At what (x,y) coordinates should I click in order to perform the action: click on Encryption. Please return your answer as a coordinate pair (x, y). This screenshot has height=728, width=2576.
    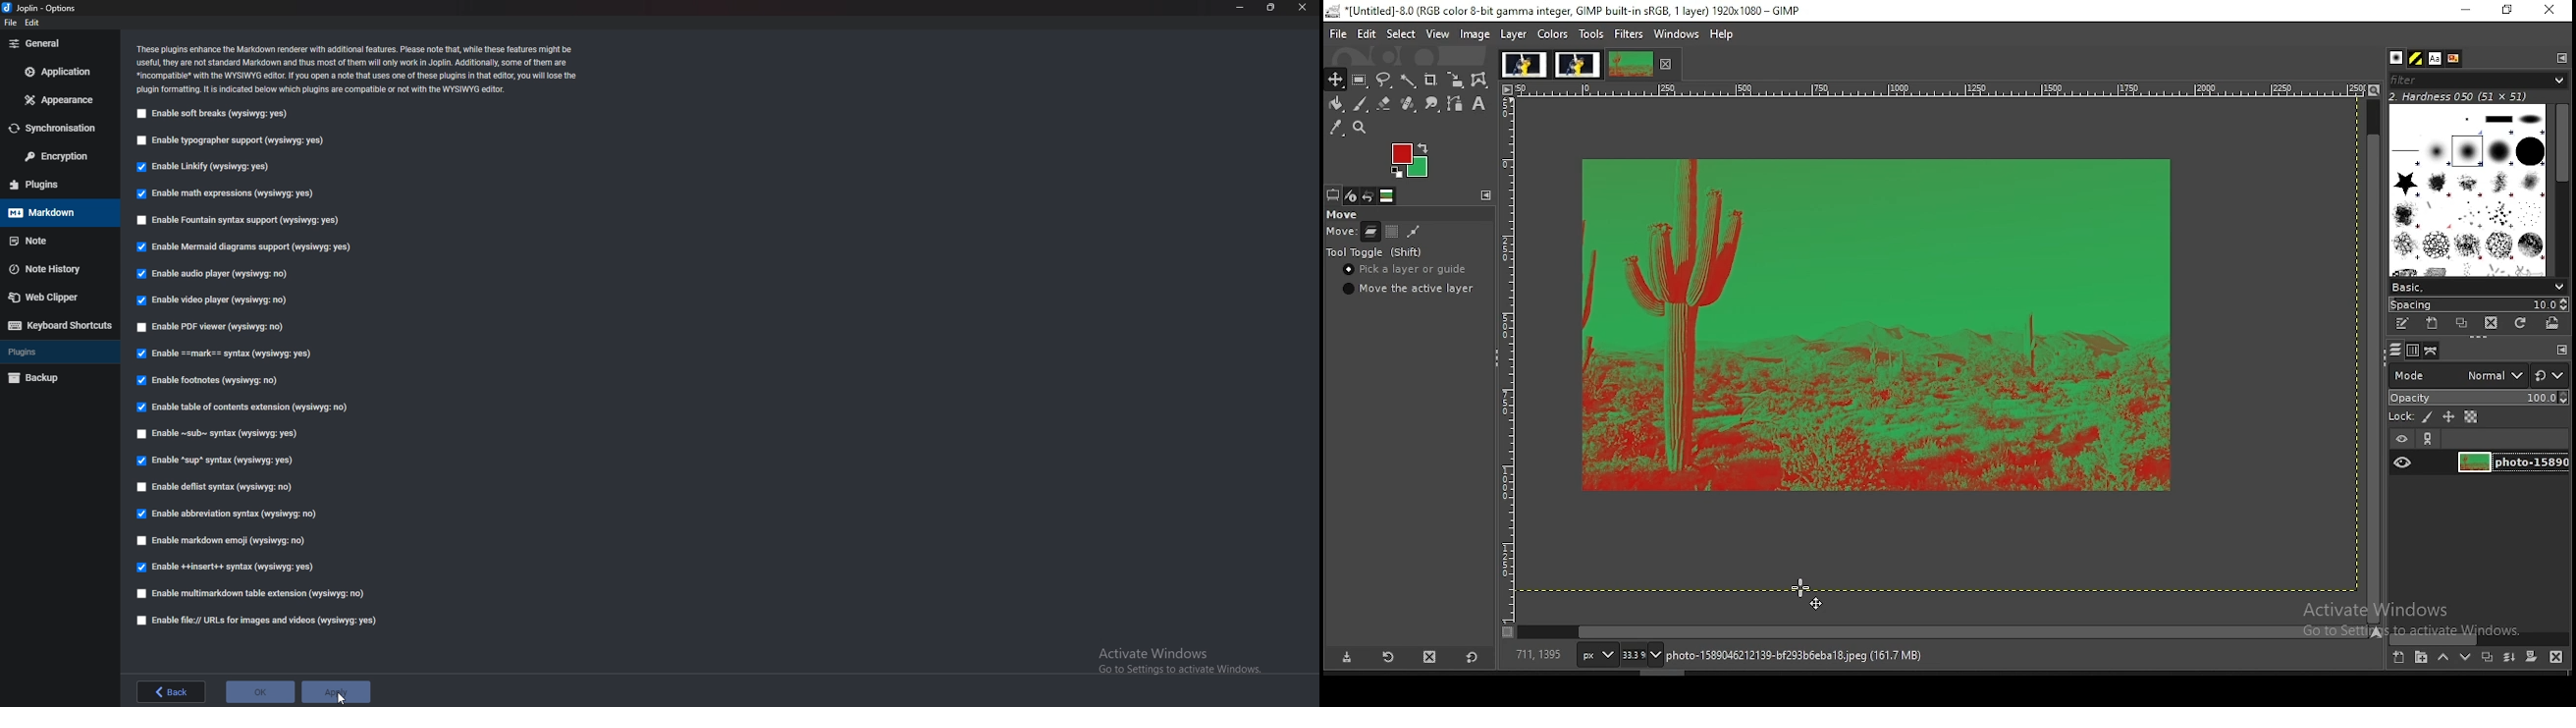
    Looking at the image, I should click on (55, 156).